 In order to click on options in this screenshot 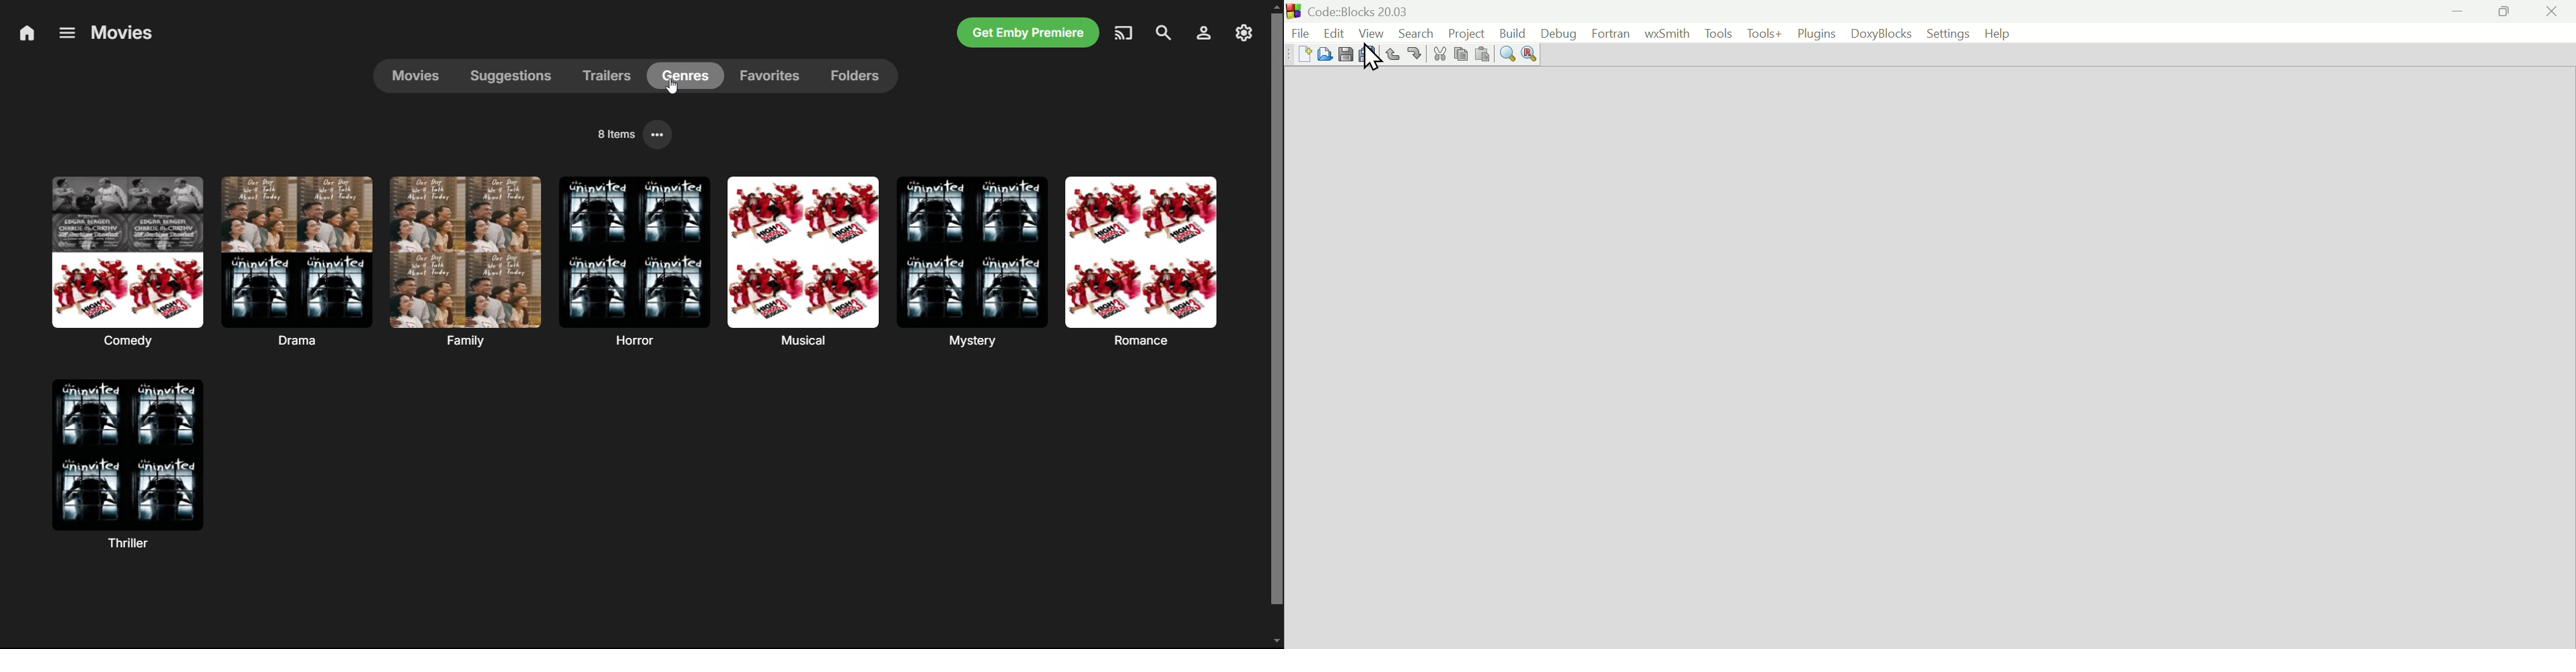, I will do `click(660, 134)`.